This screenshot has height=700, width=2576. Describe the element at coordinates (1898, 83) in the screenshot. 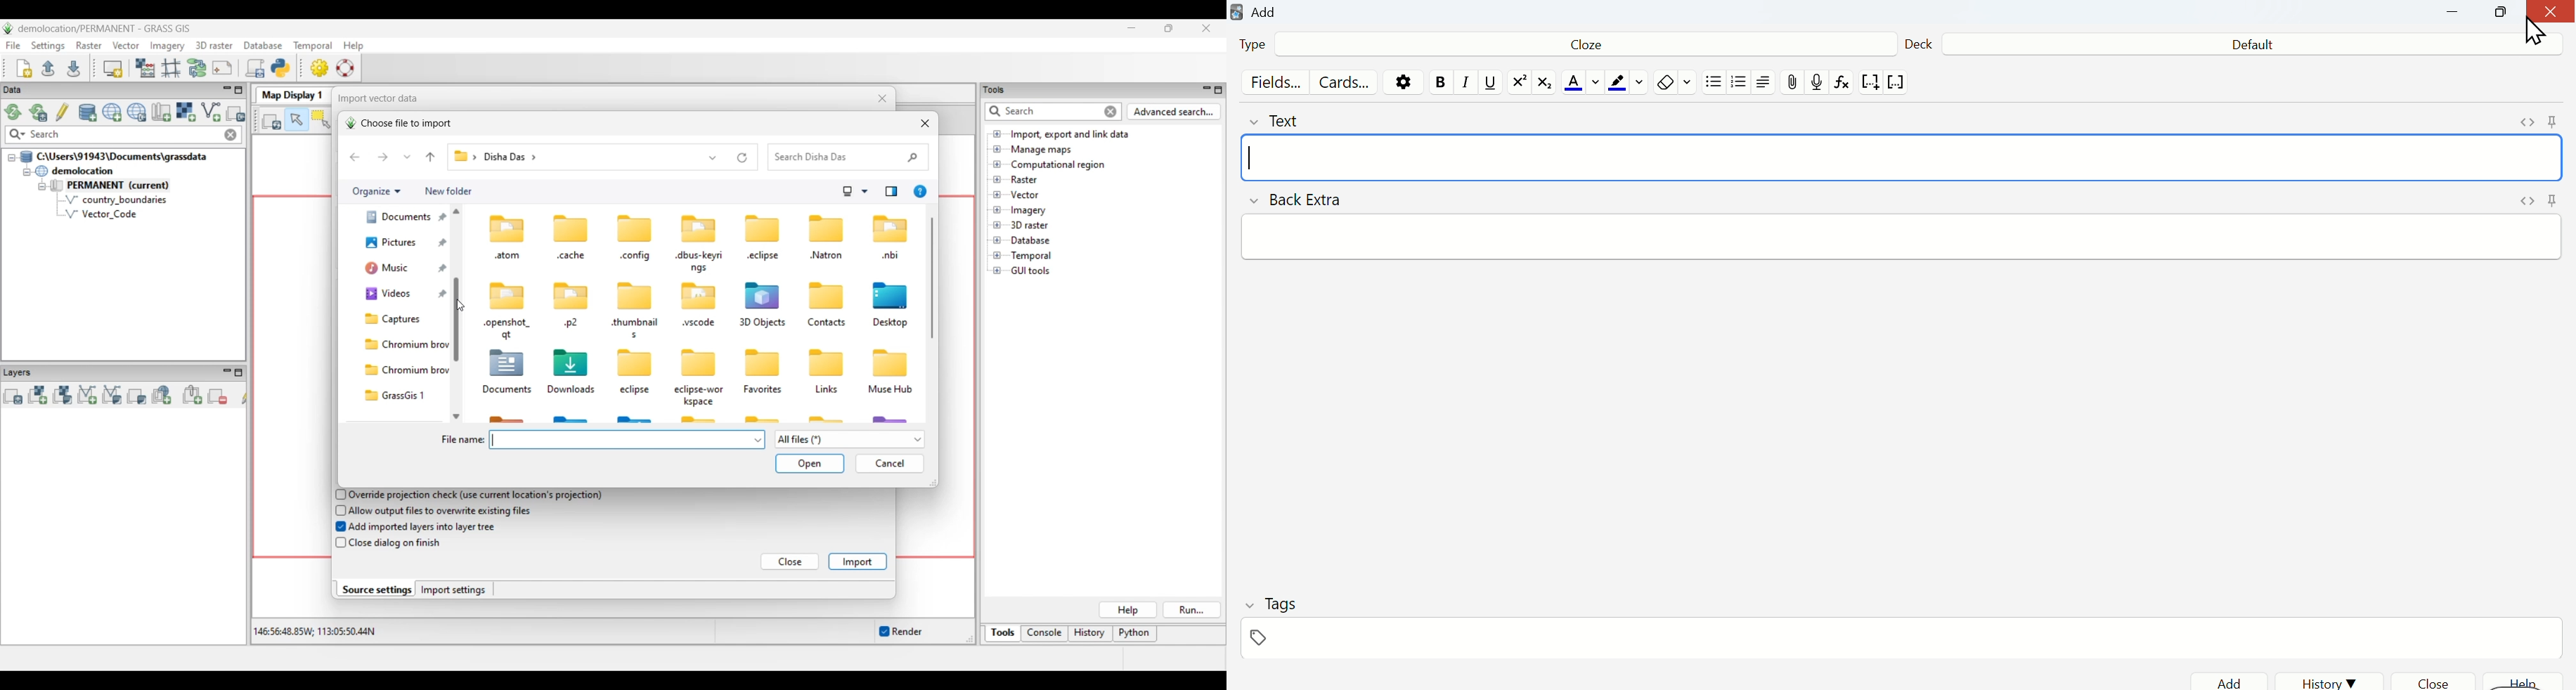

I see `vector` at that location.